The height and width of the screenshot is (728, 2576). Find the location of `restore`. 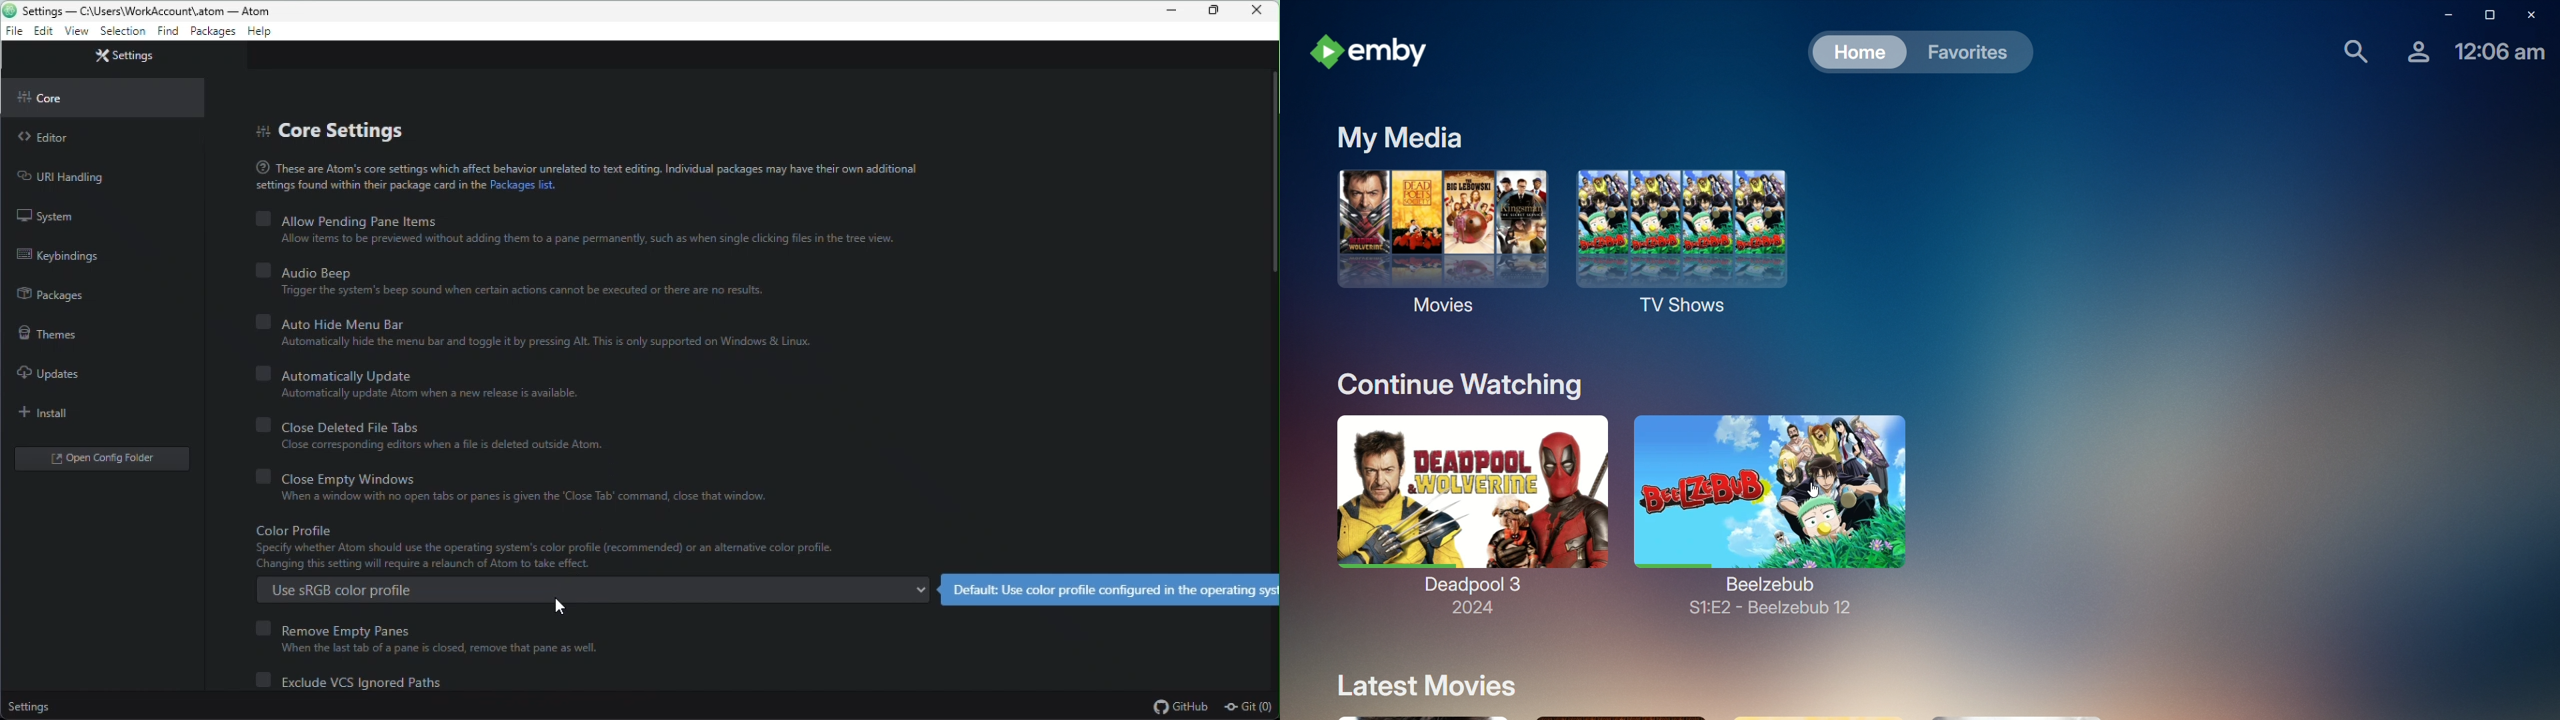

restore is located at coordinates (2483, 15).